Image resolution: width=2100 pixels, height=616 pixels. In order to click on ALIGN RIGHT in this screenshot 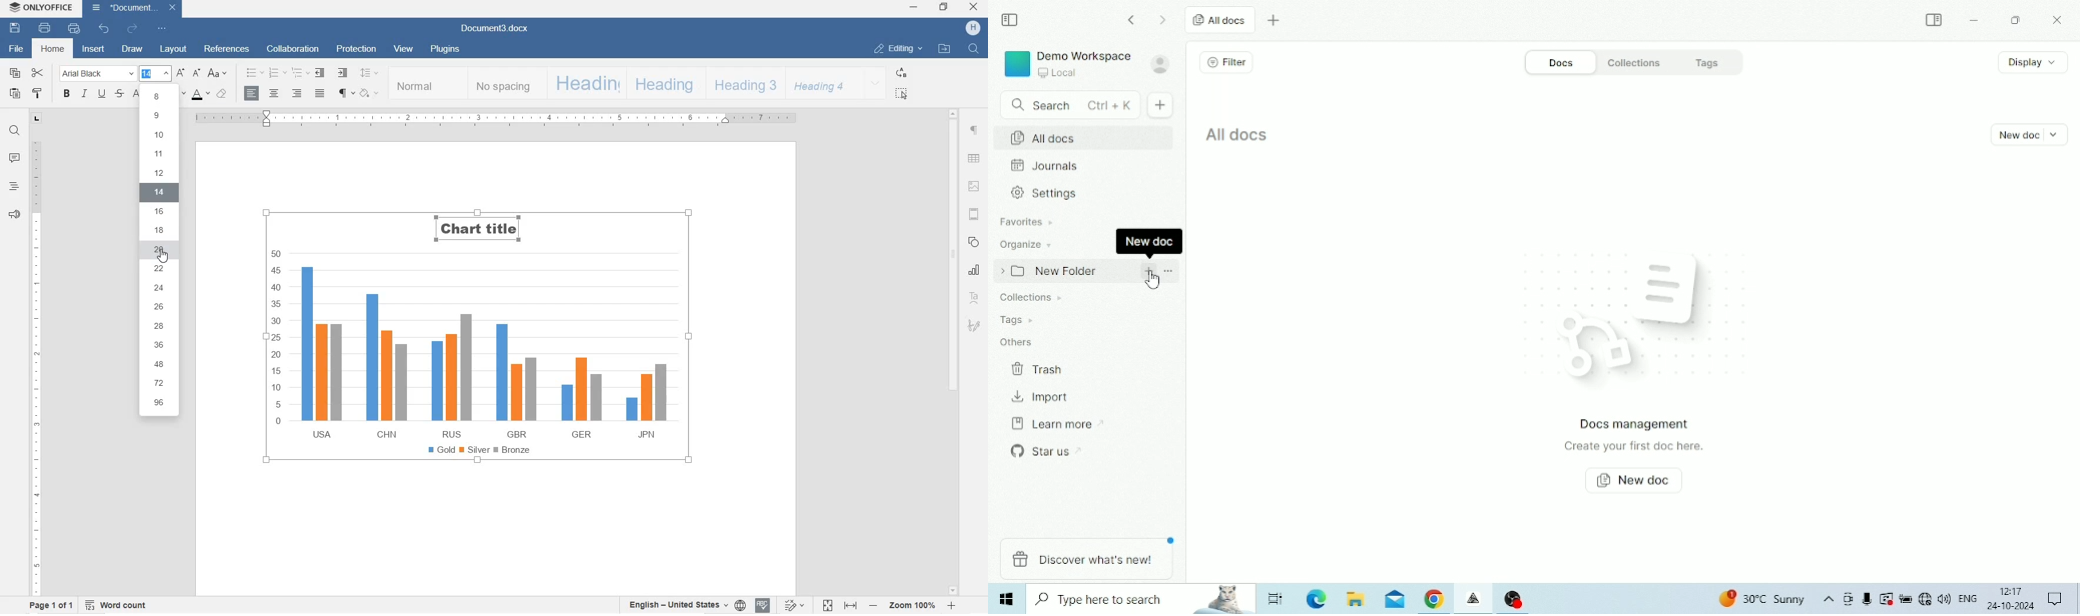, I will do `click(297, 94)`.